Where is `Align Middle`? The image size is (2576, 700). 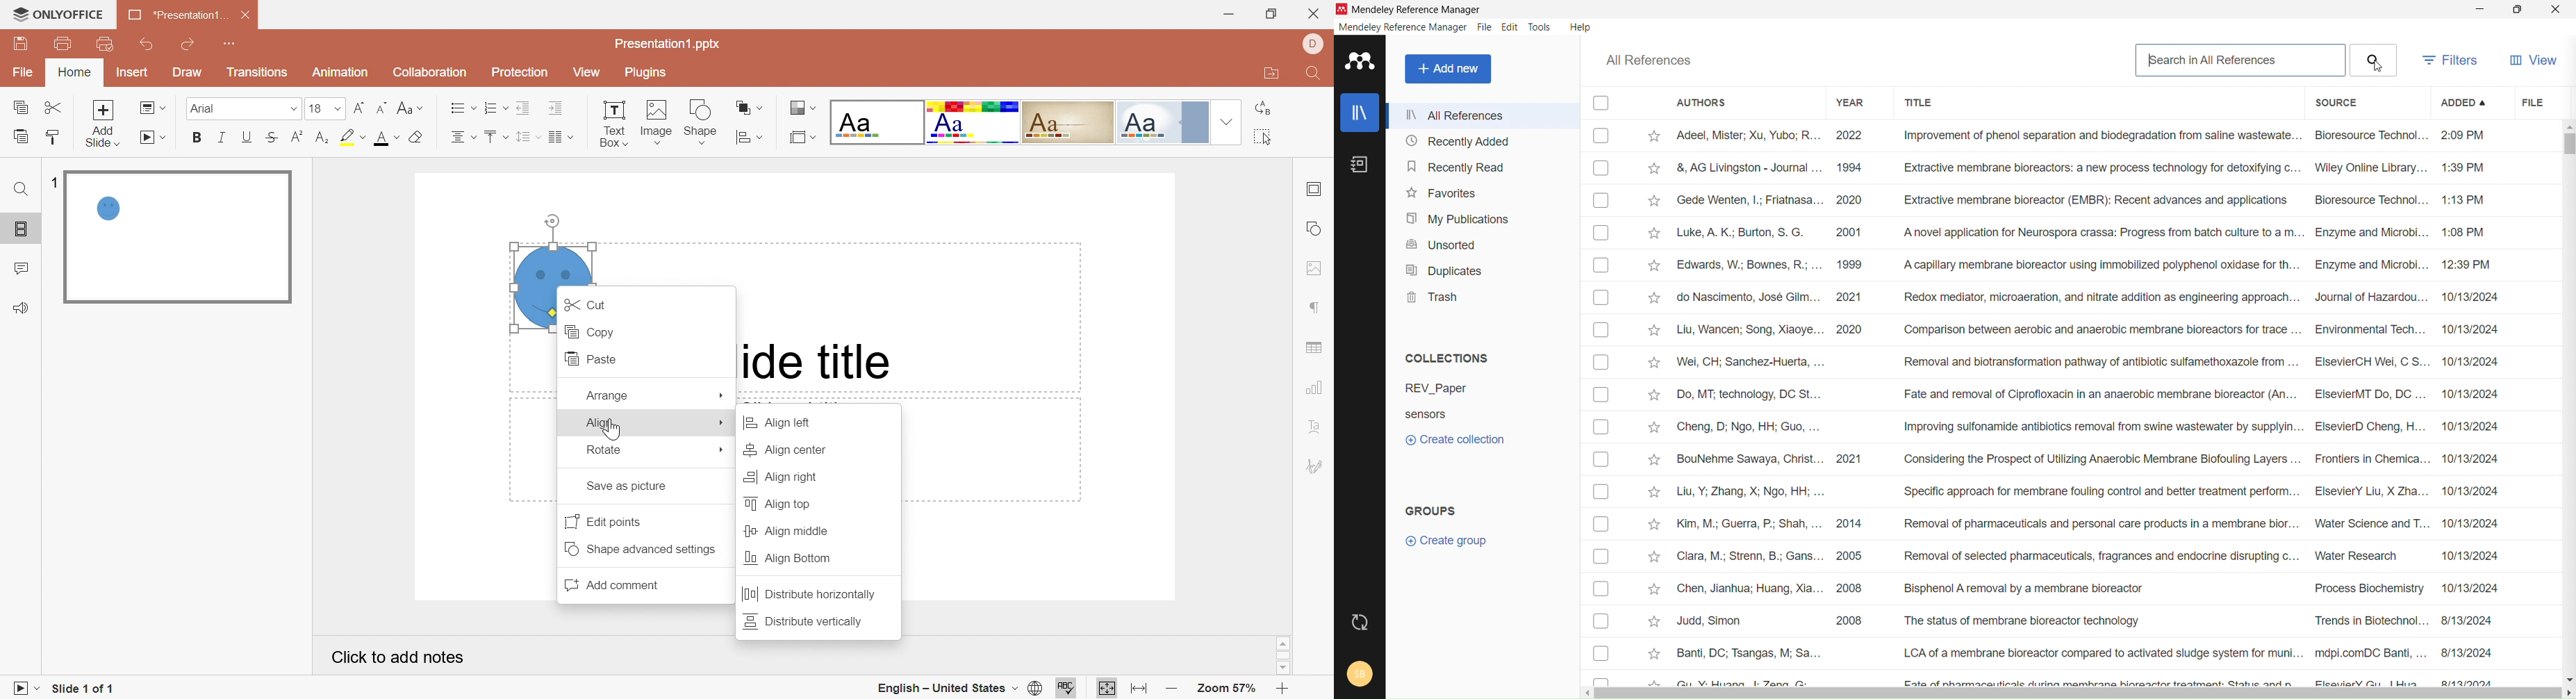
Align Middle is located at coordinates (787, 532).